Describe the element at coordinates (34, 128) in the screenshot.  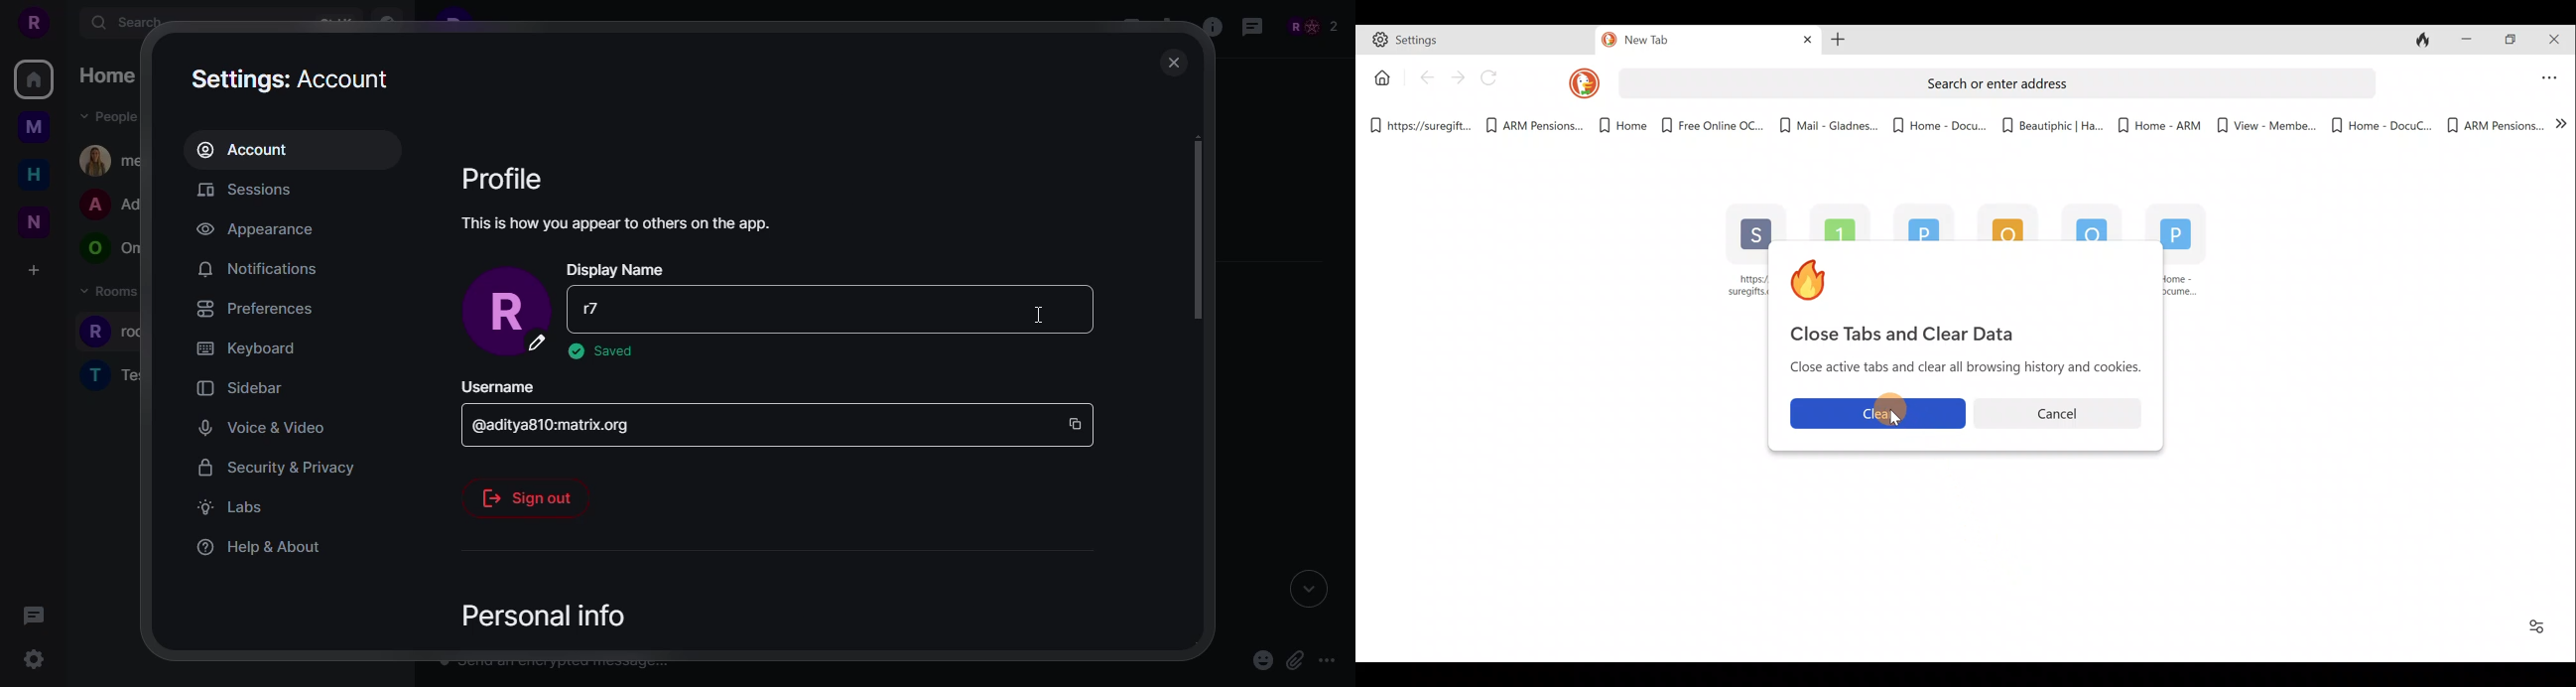
I see `myspace` at that location.